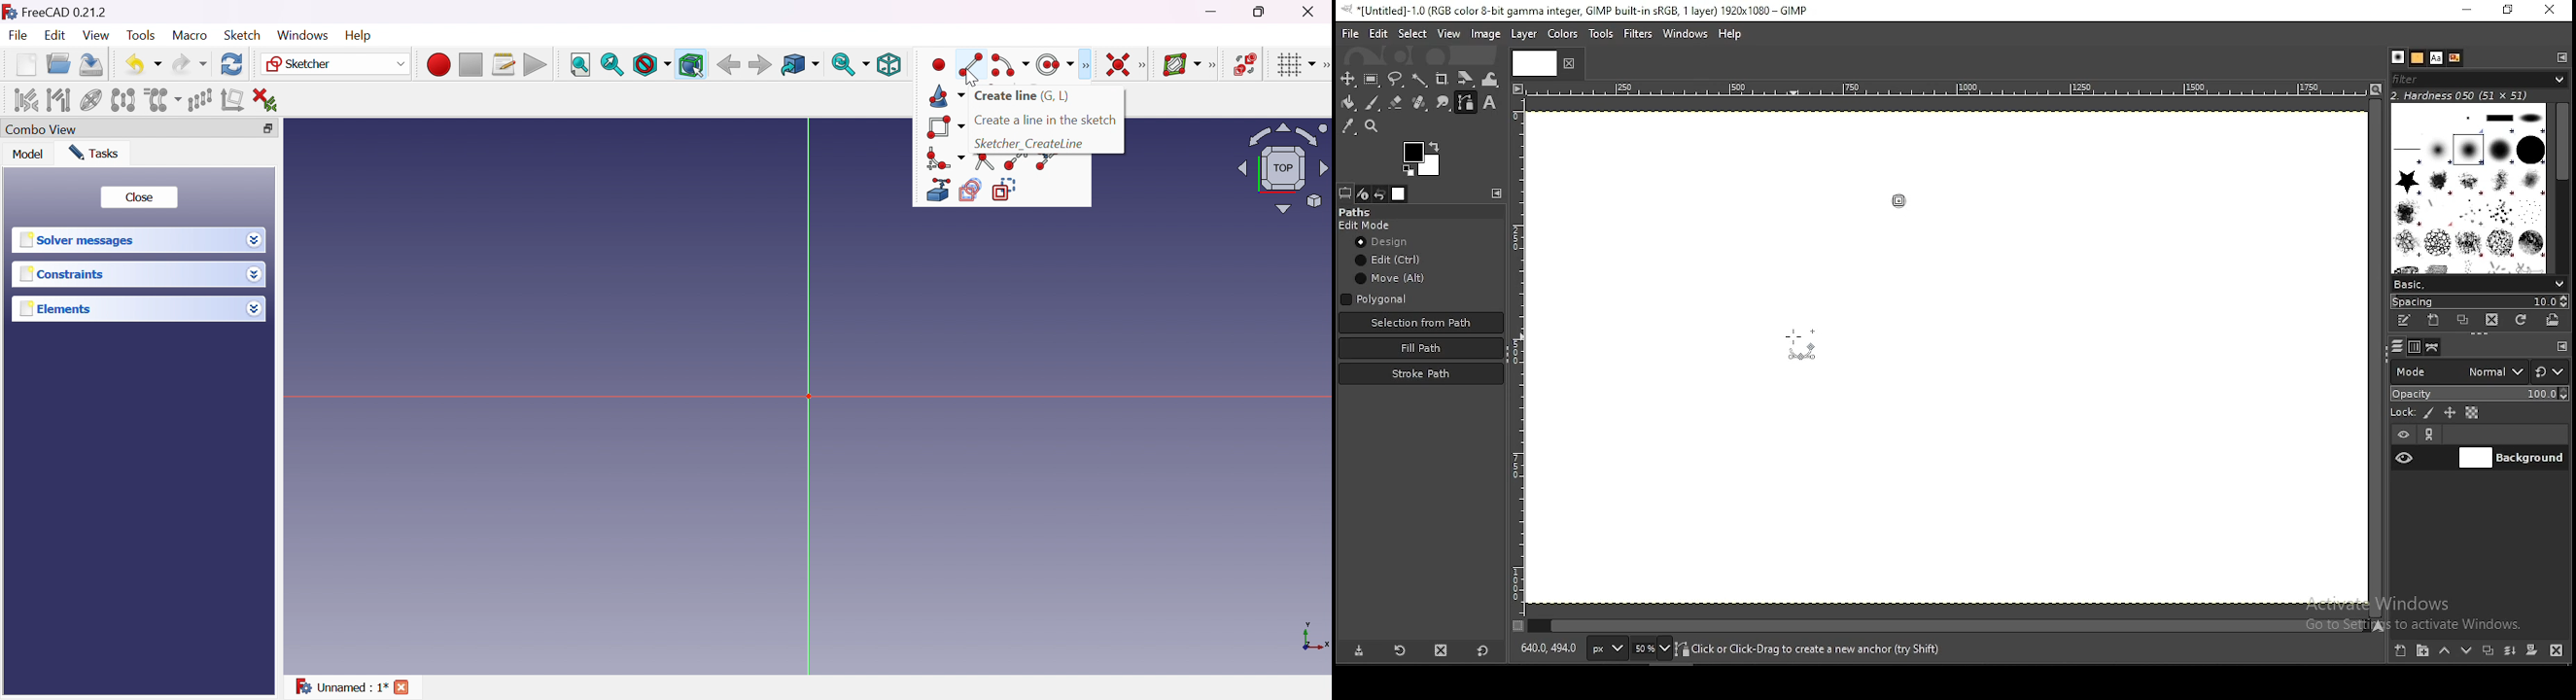 This screenshot has width=2576, height=700. Describe the element at coordinates (1145, 65) in the screenshot. I see `[Sketcher constraints]` at that location.